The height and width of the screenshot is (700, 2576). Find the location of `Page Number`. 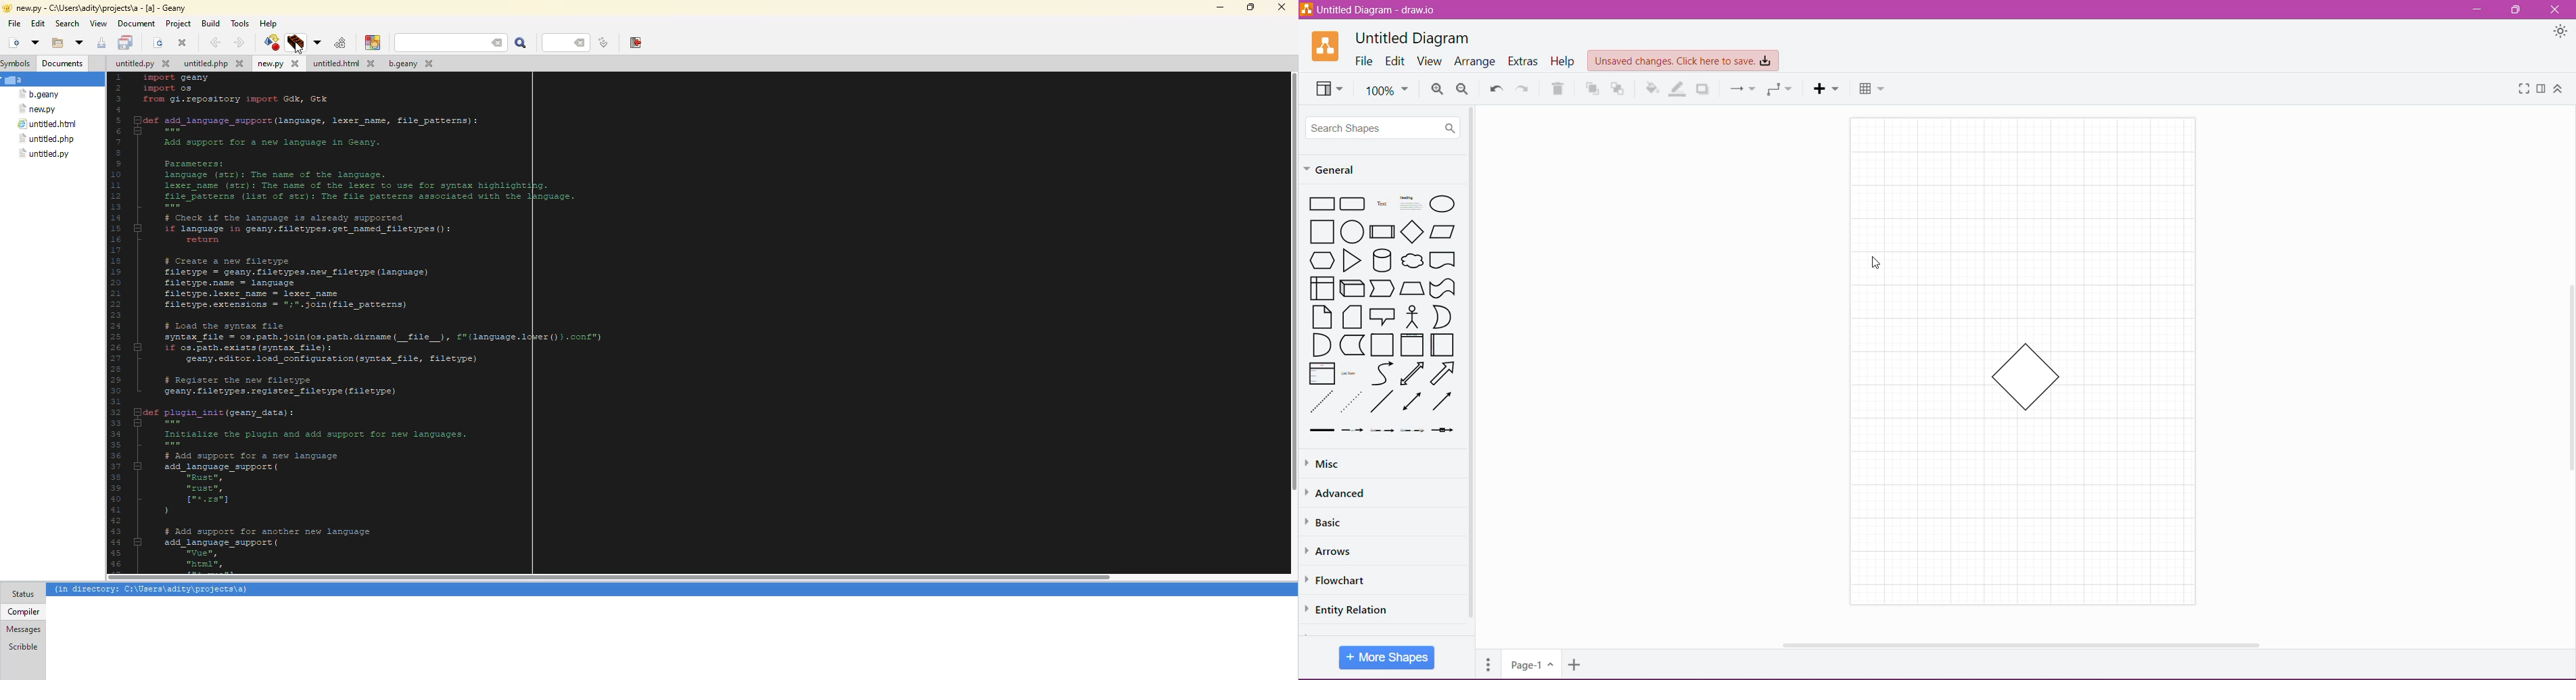

Page Number is located at coordinates (1530, 666).